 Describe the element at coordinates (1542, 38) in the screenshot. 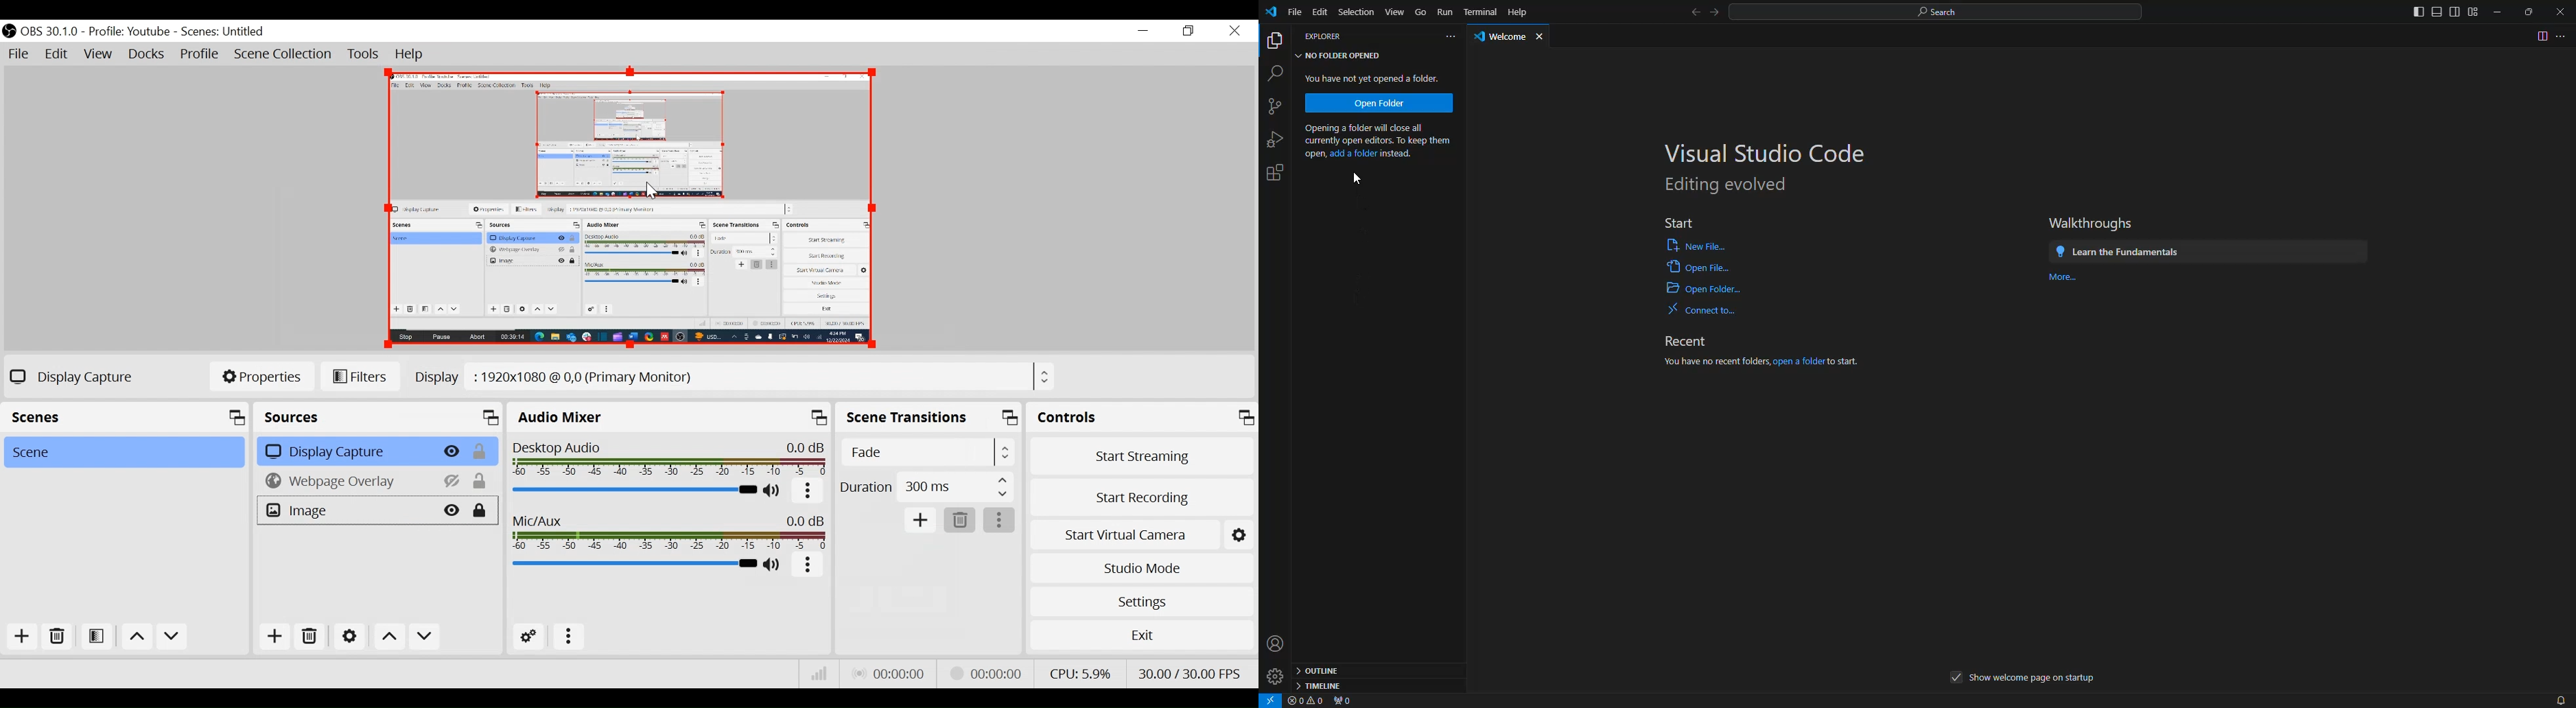

I see `close` at that location.